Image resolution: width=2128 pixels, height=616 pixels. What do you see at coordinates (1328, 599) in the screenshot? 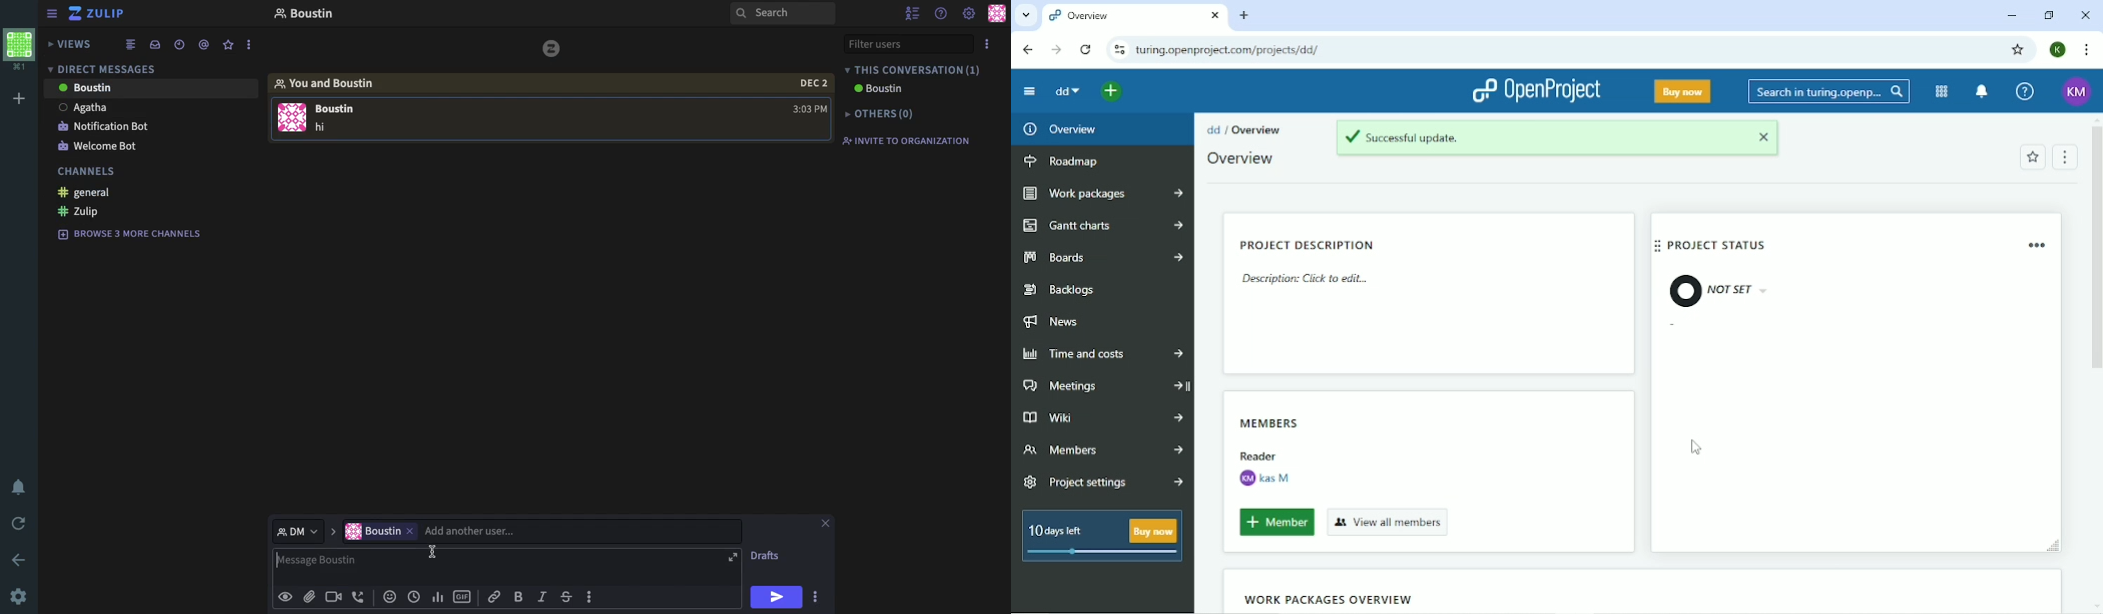
I see `Work packages overview` at bounding box center [1328, 599].